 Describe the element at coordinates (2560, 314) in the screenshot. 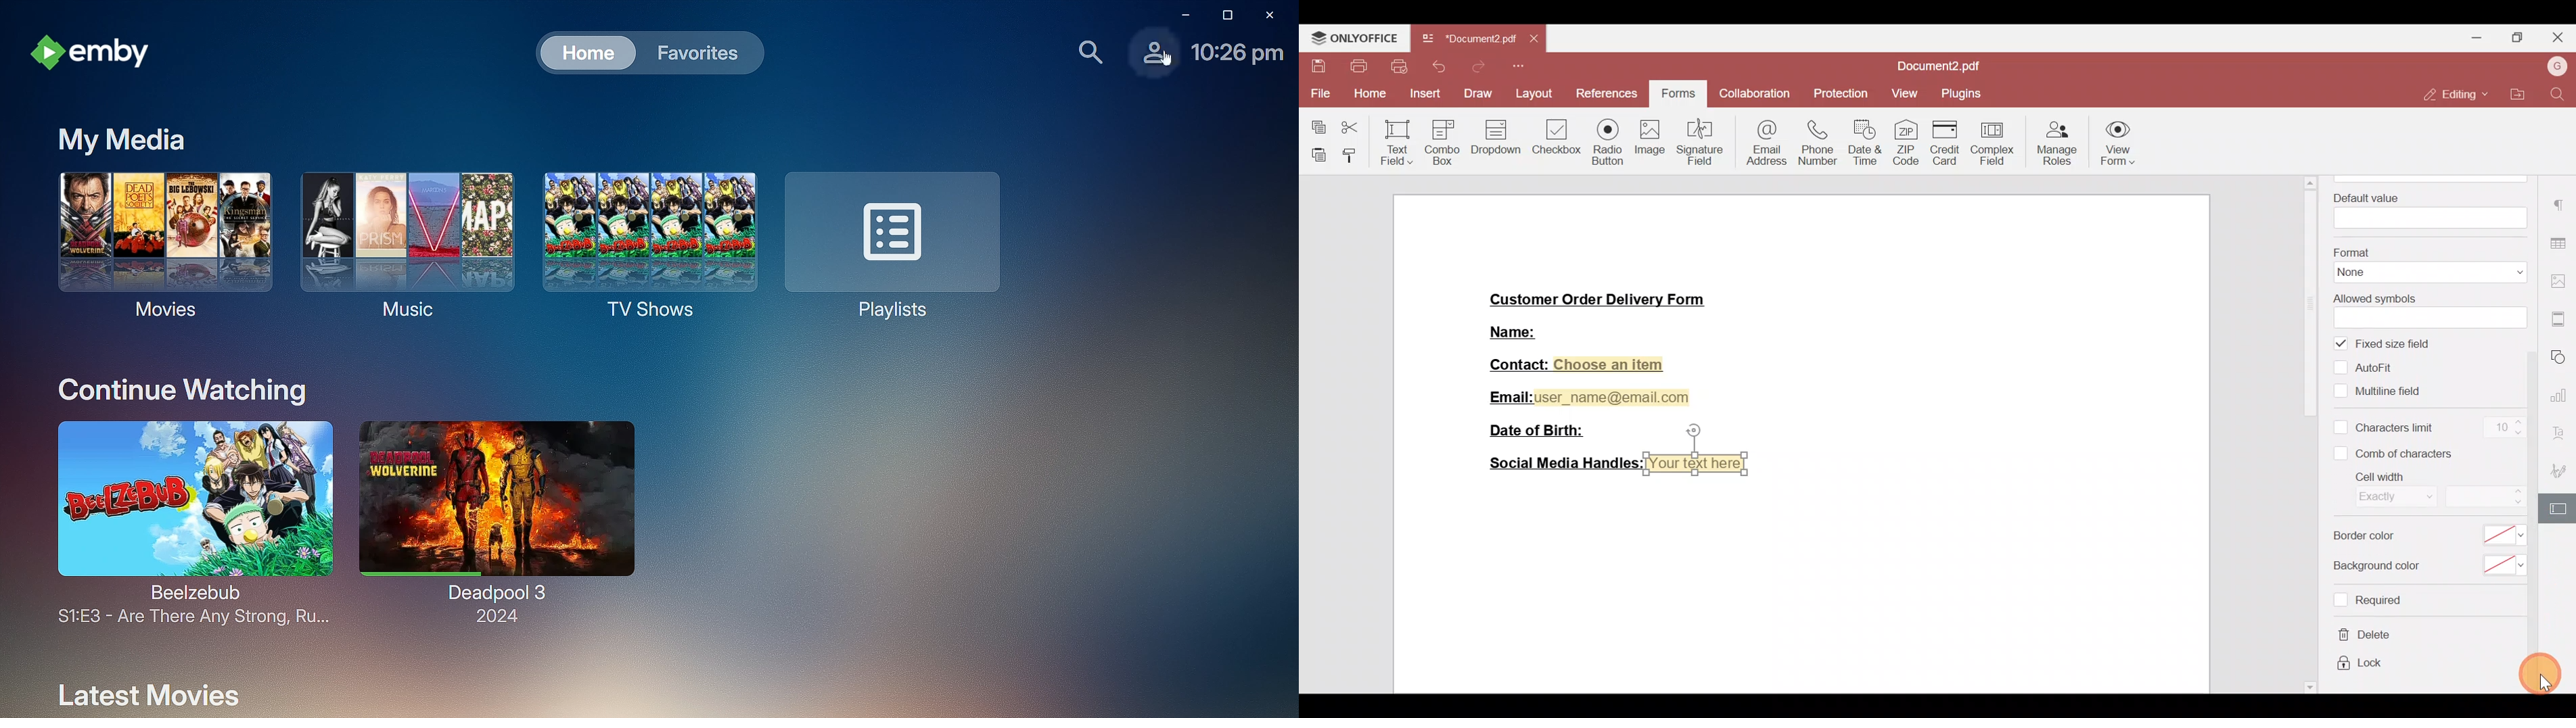

I see `More settings` at that location.